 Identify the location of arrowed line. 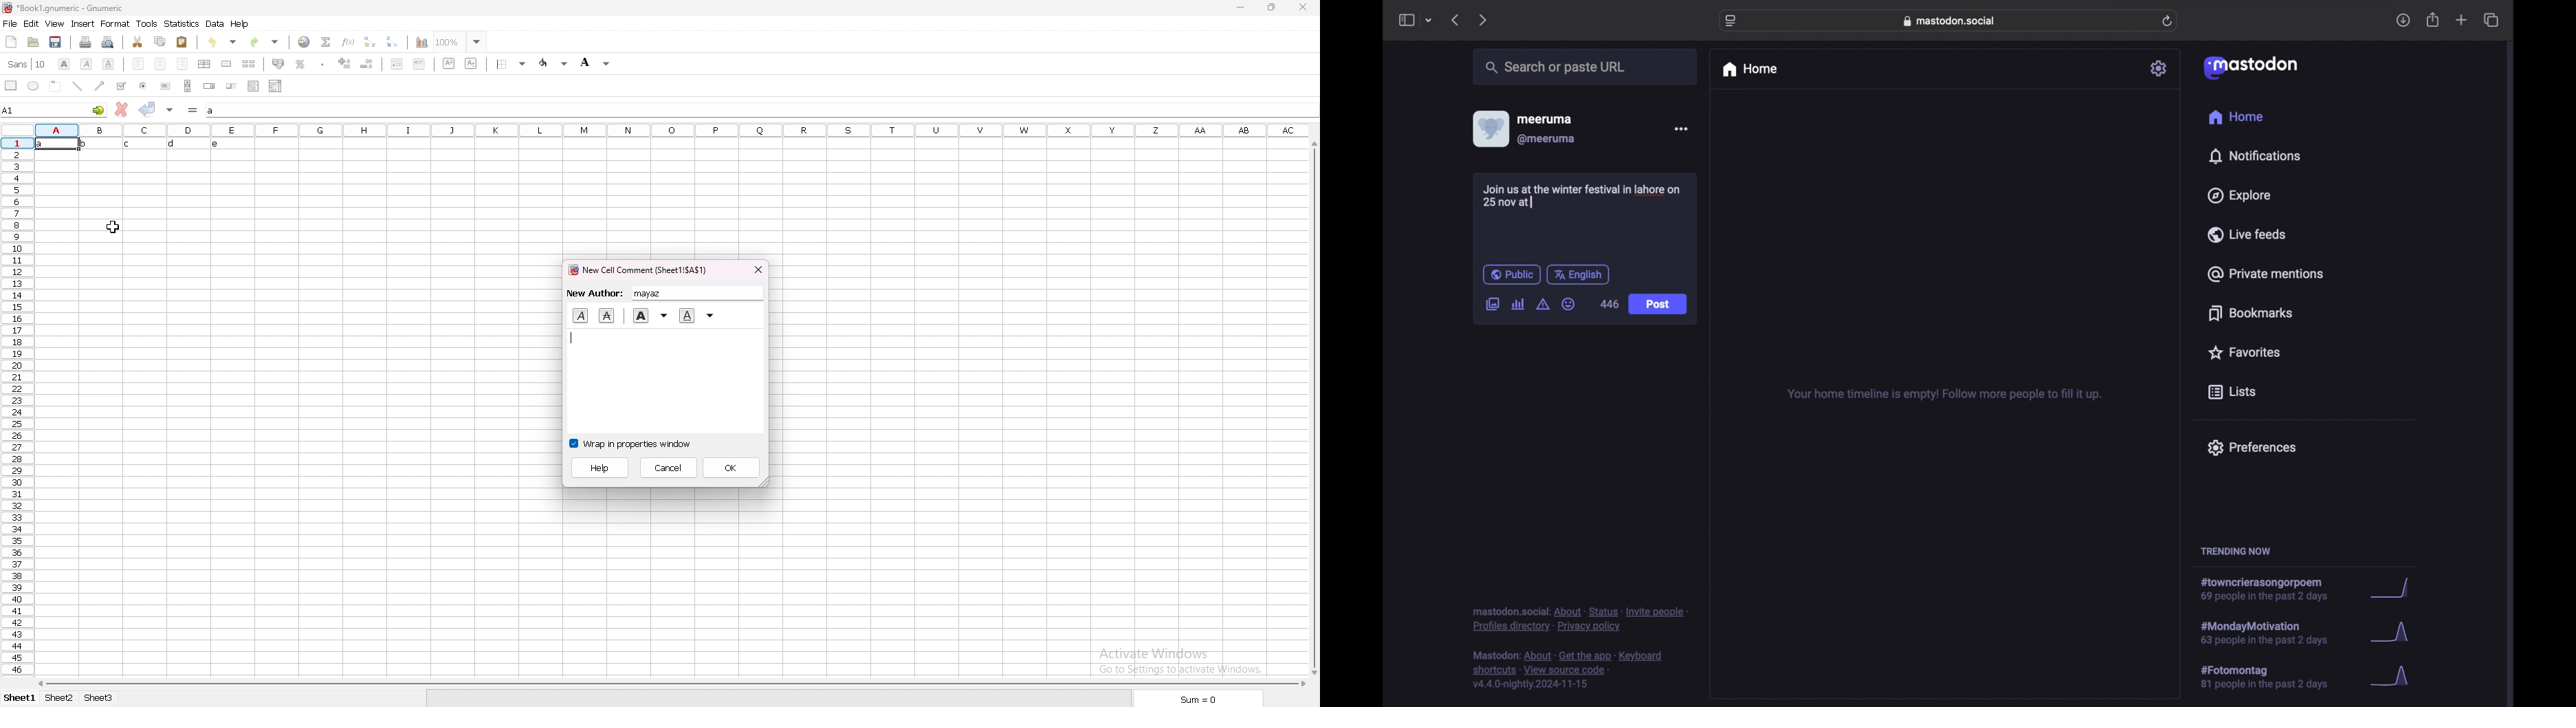
(102, 85).